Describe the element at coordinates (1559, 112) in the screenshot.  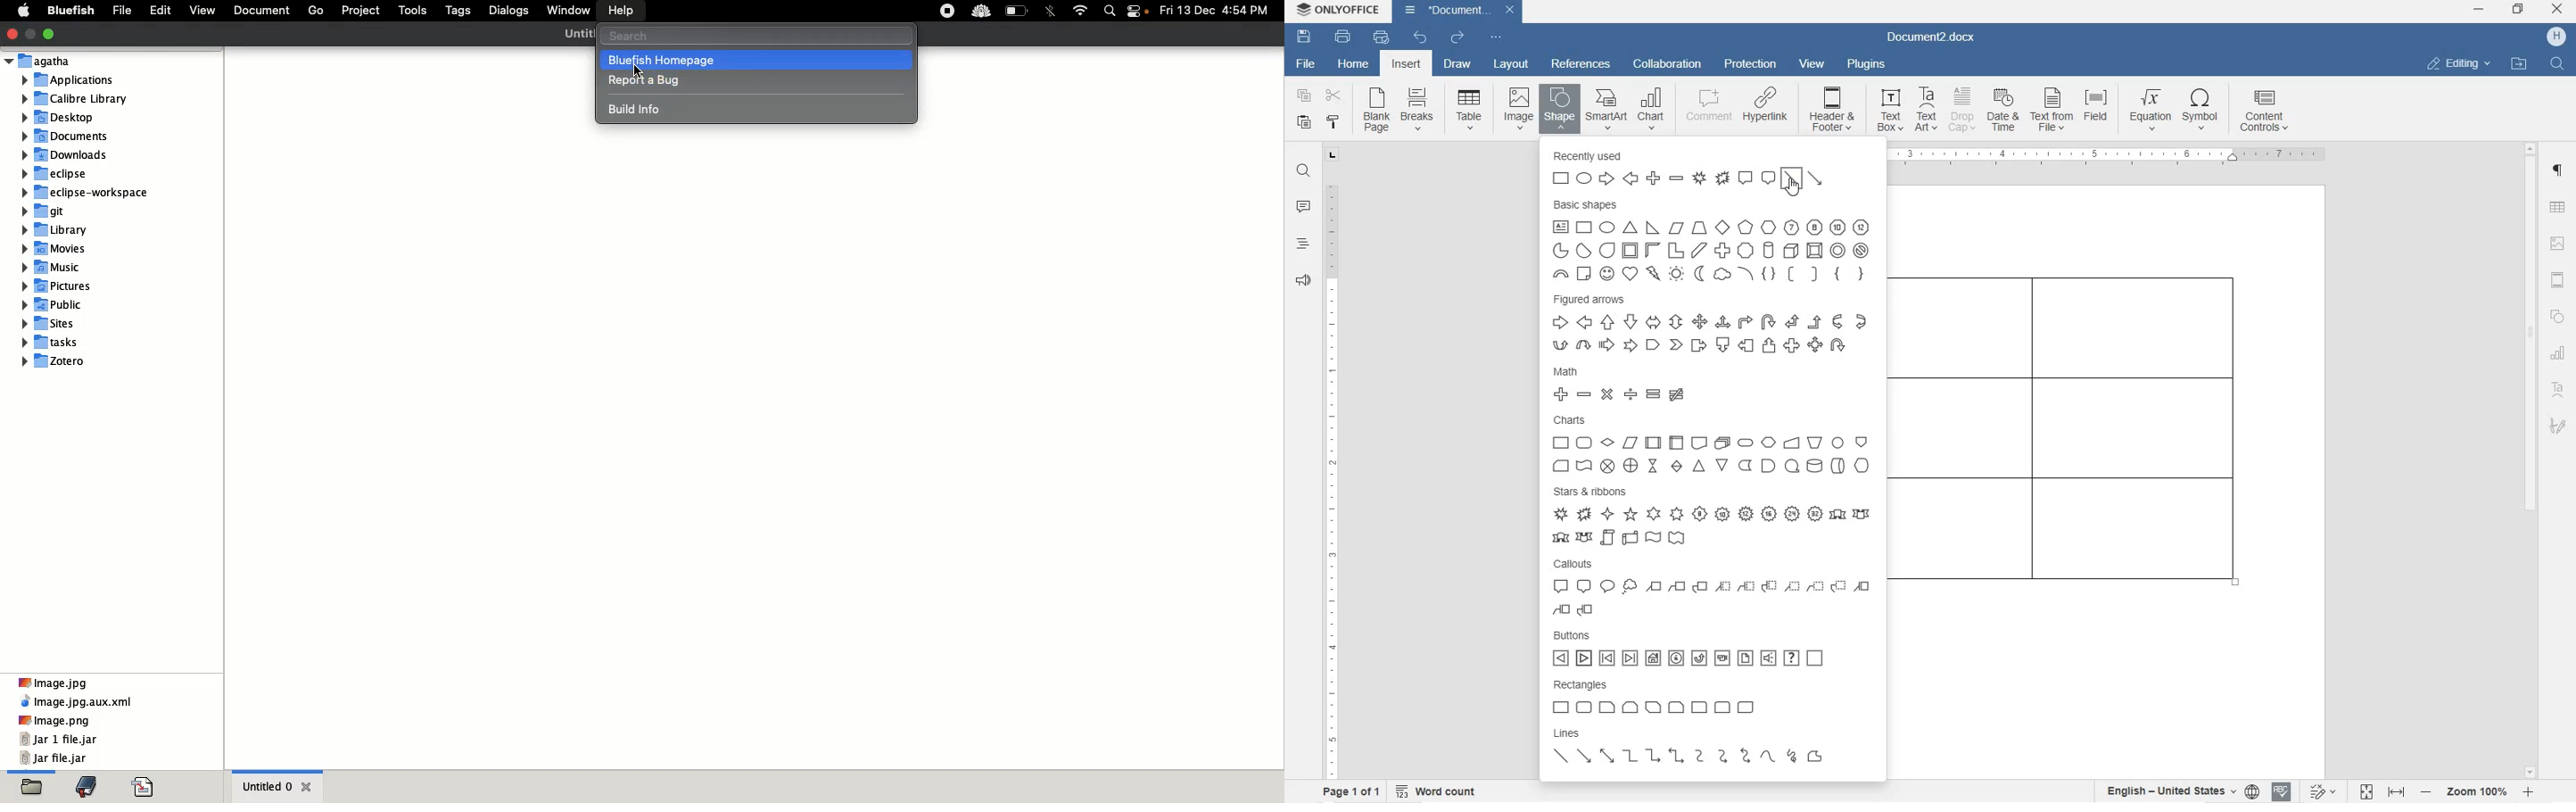
I see `INSERT SHAPE` at that location.